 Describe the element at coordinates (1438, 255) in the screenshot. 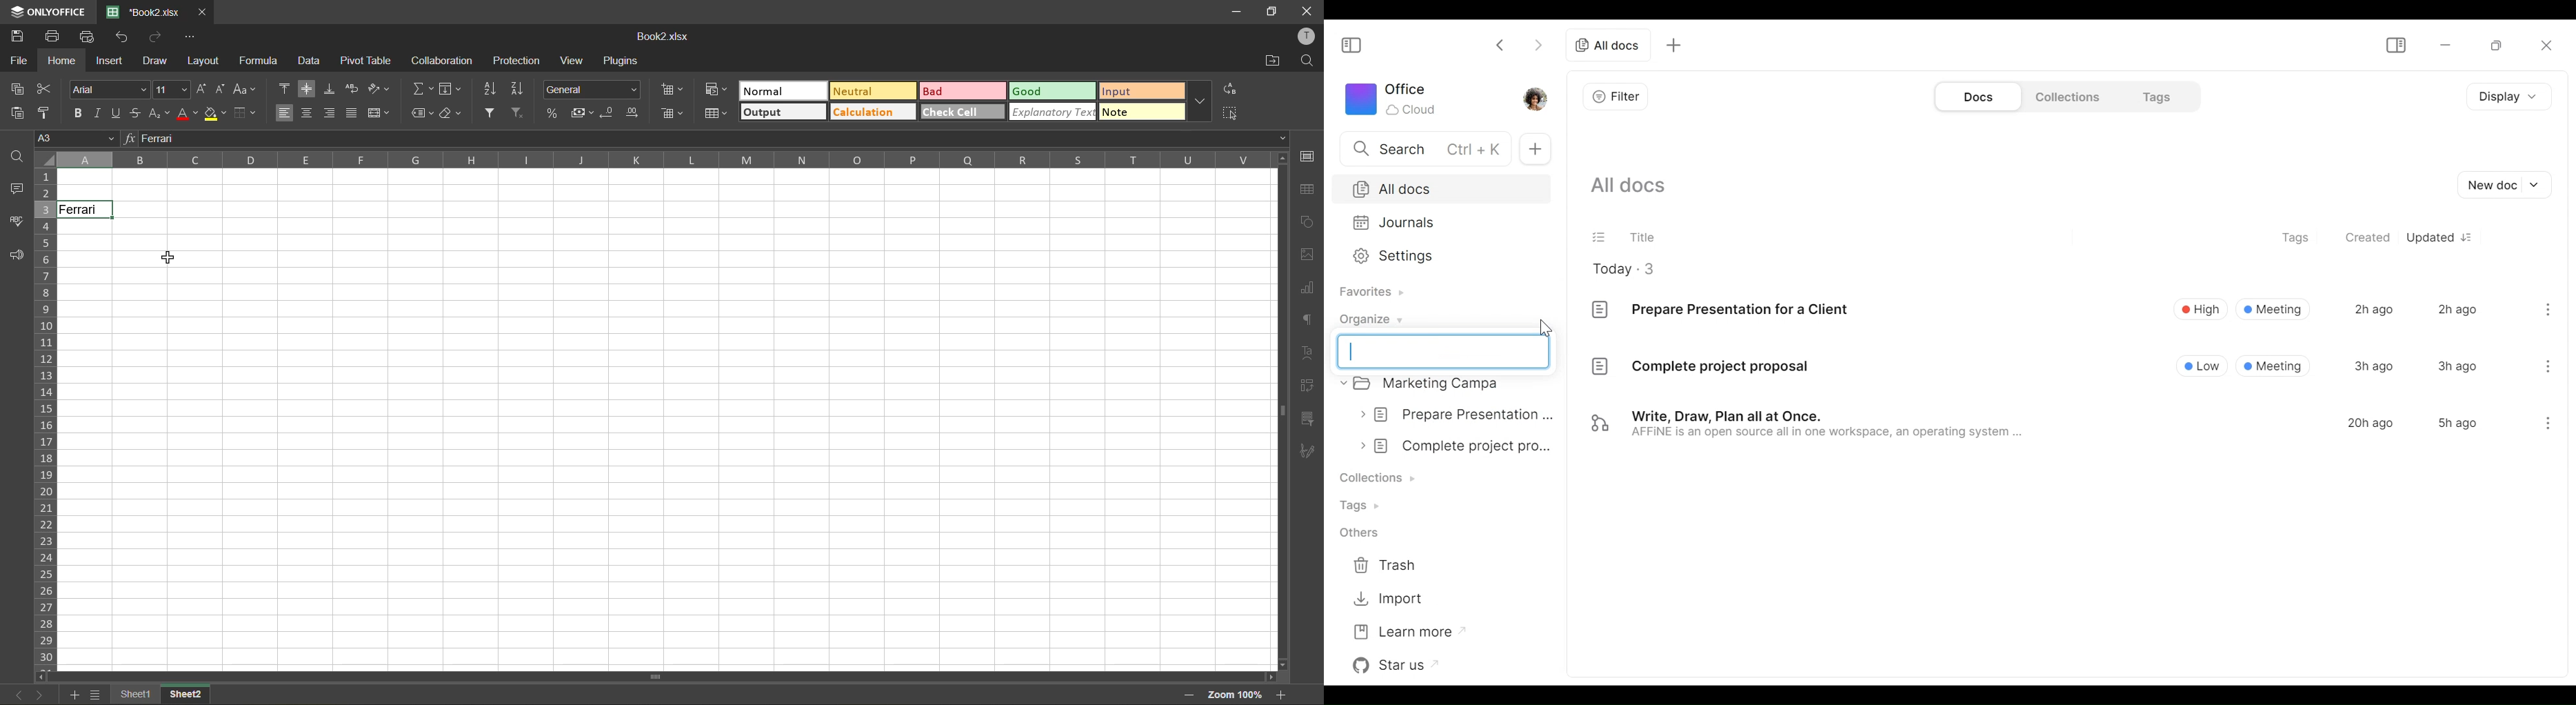

I see `Settings` at that location.